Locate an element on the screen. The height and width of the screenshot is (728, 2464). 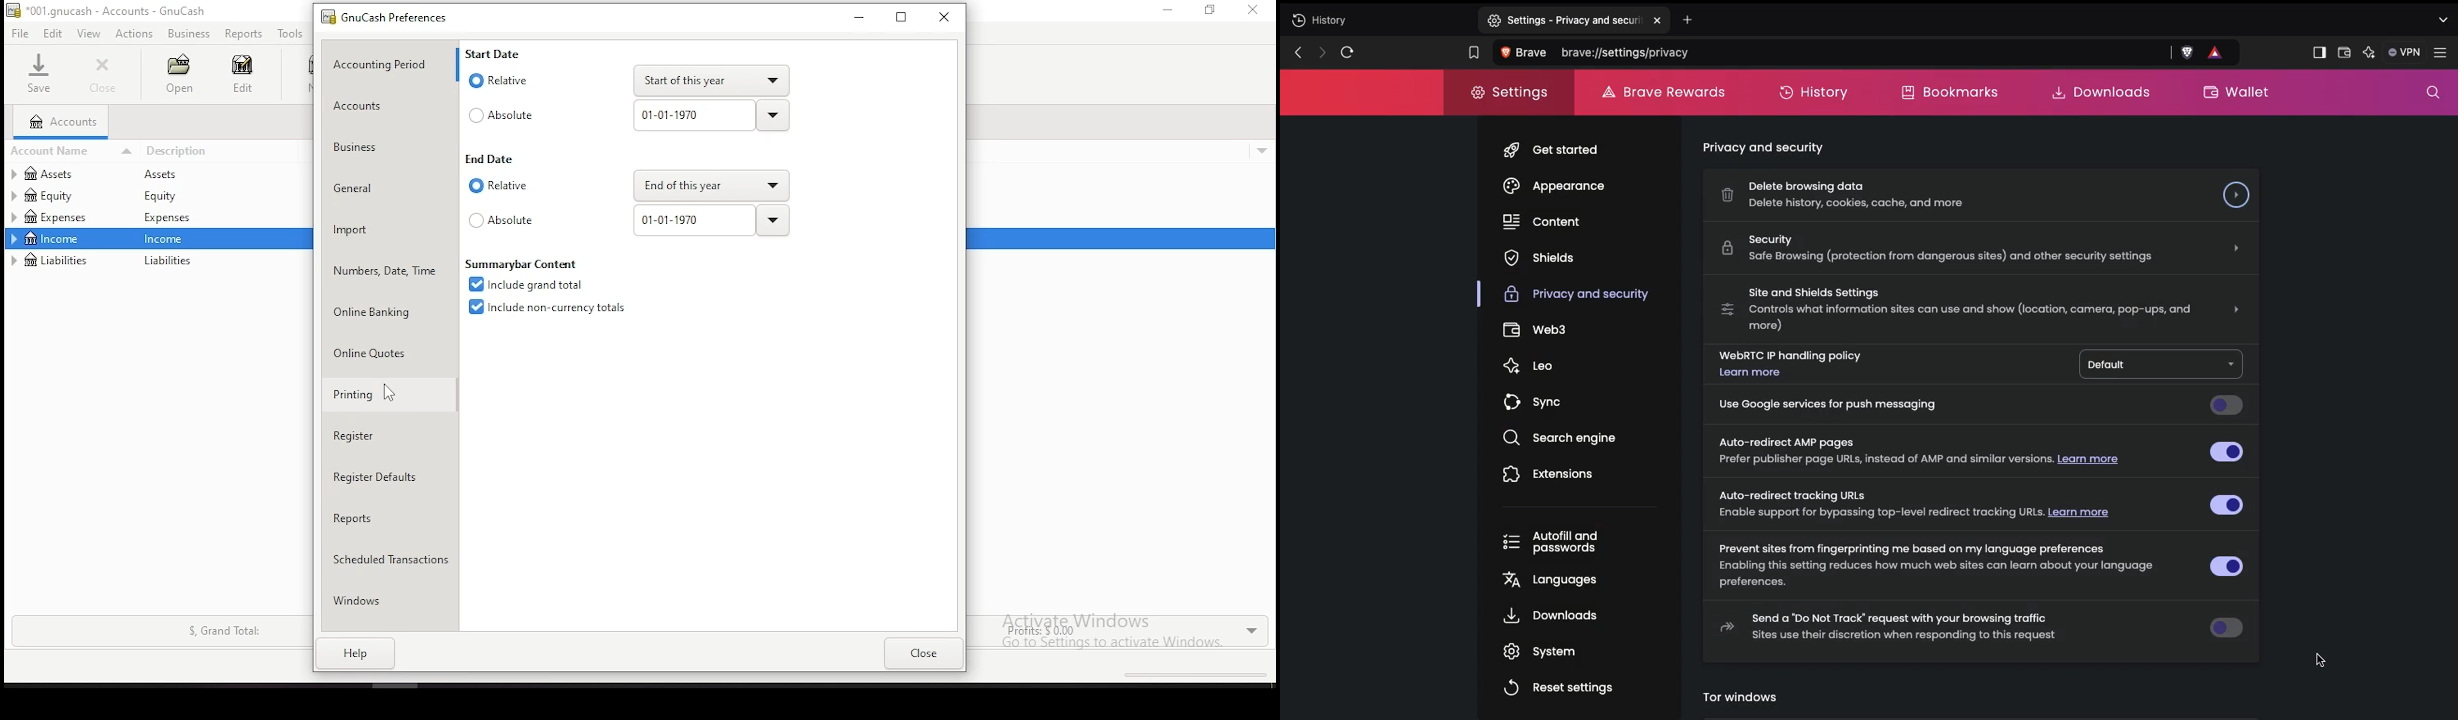
checkbox: include grand total is located at coordinates (524, 284).